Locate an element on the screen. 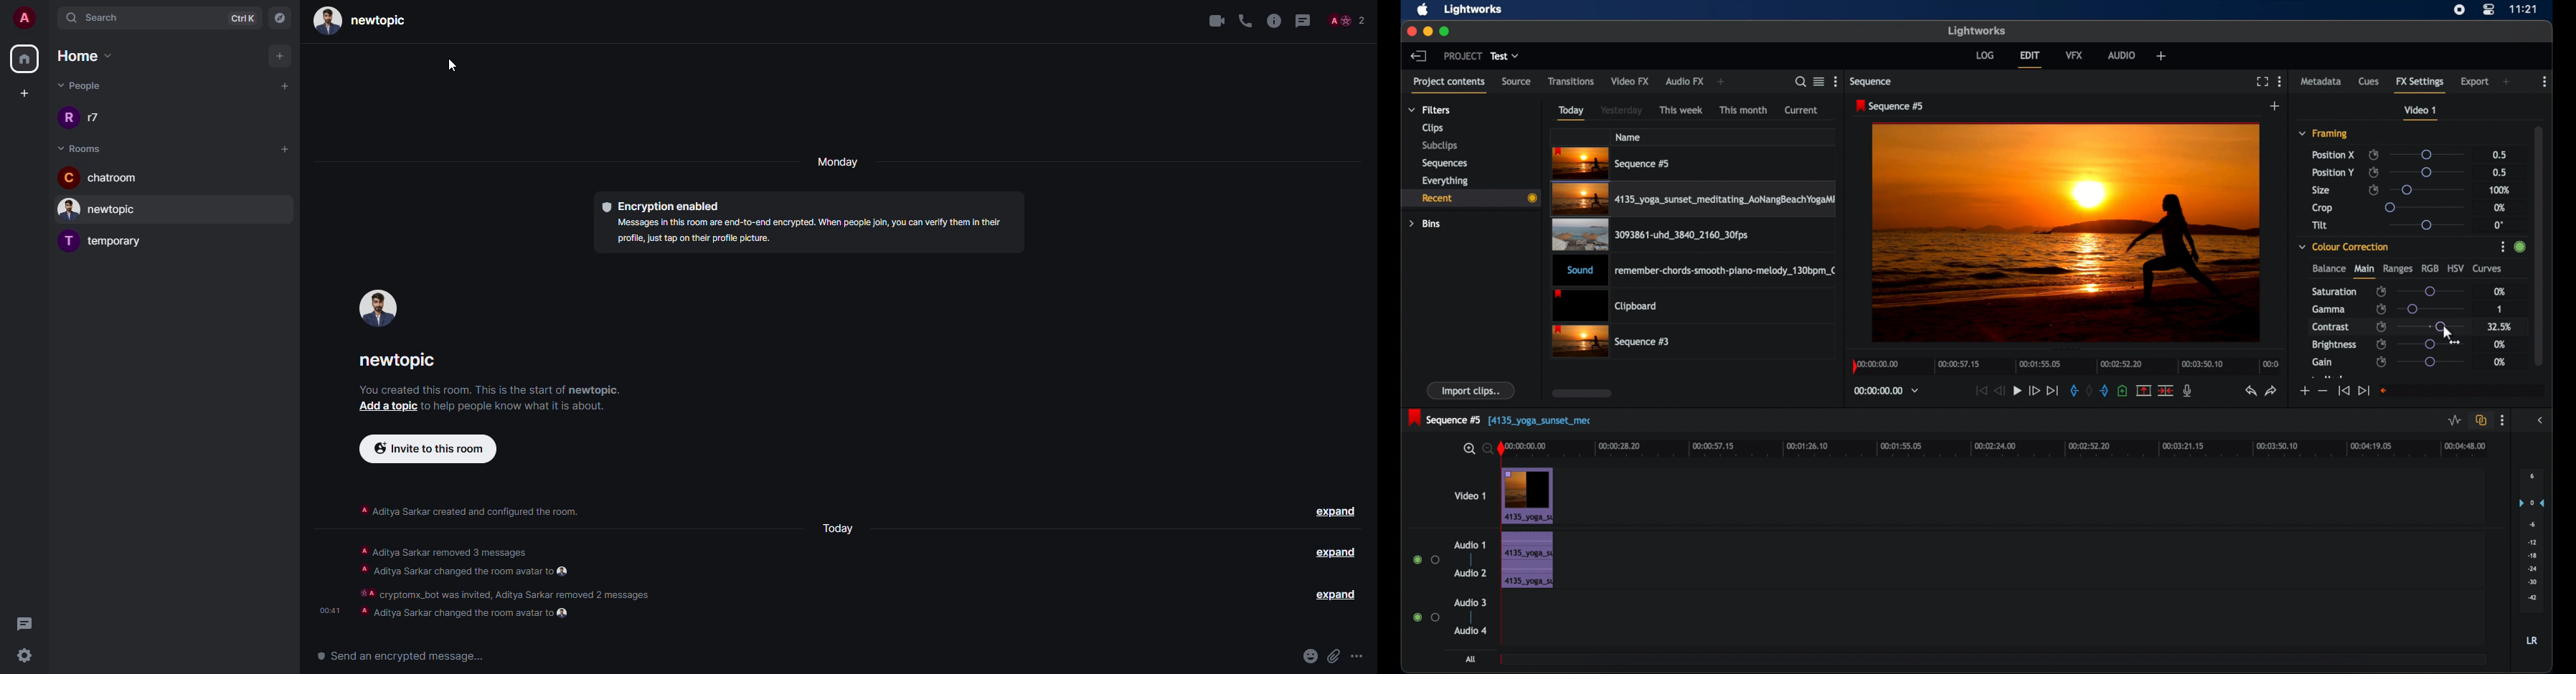 This screenshot has width=2576, height=700. vfx is located at coordinates (2074, 54).